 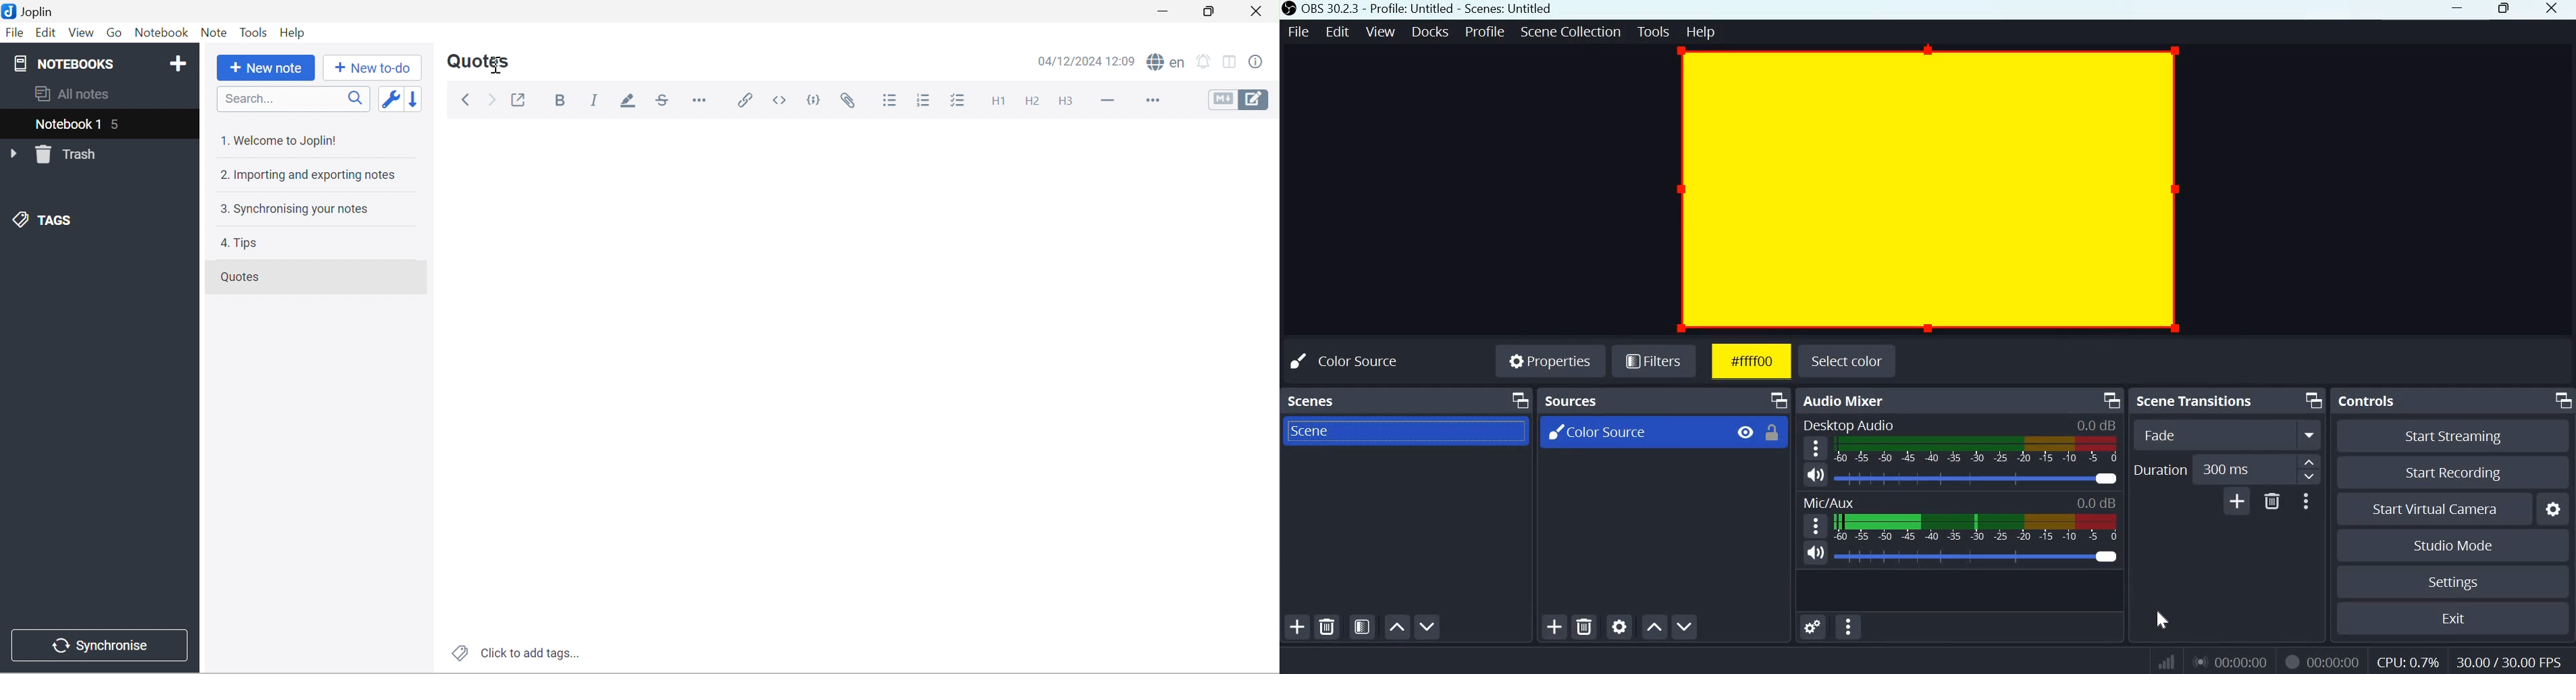 What do you see at coordinates (2257, 470) in the screenshot?
I see `Duration Input` at bounding box center [2257, 470].